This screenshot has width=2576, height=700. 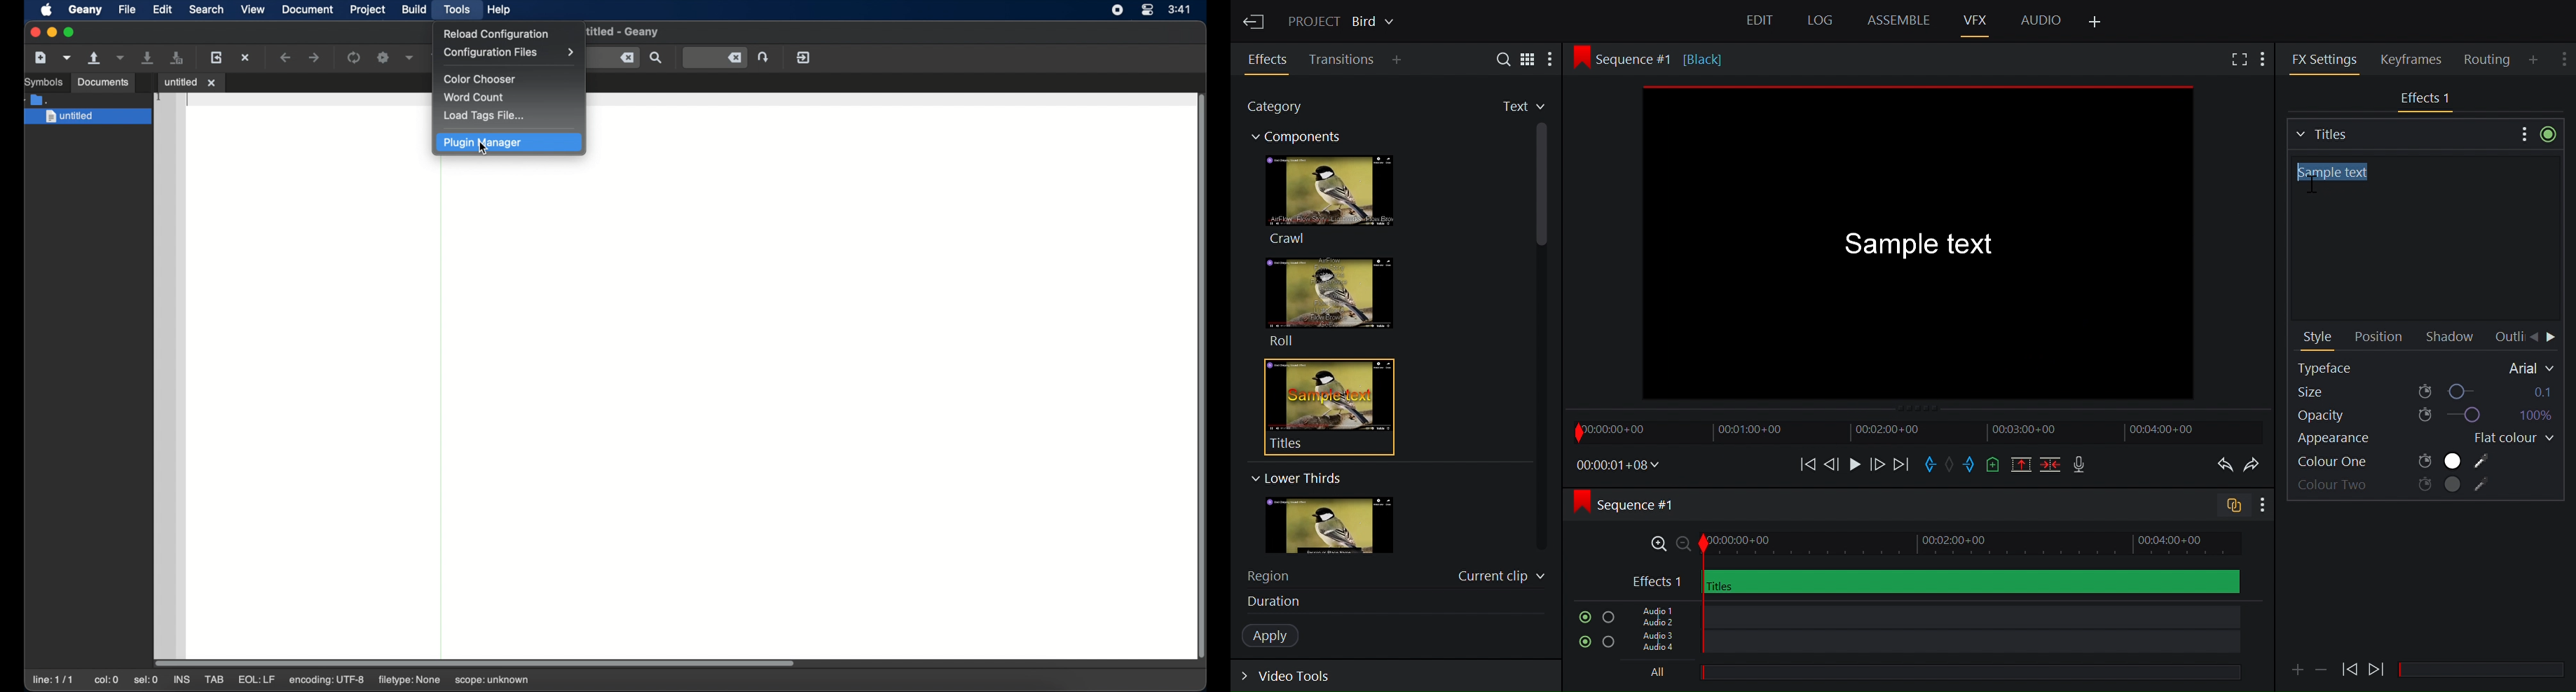 I want to click on load the current file from disk, so click(x=217, y=58).